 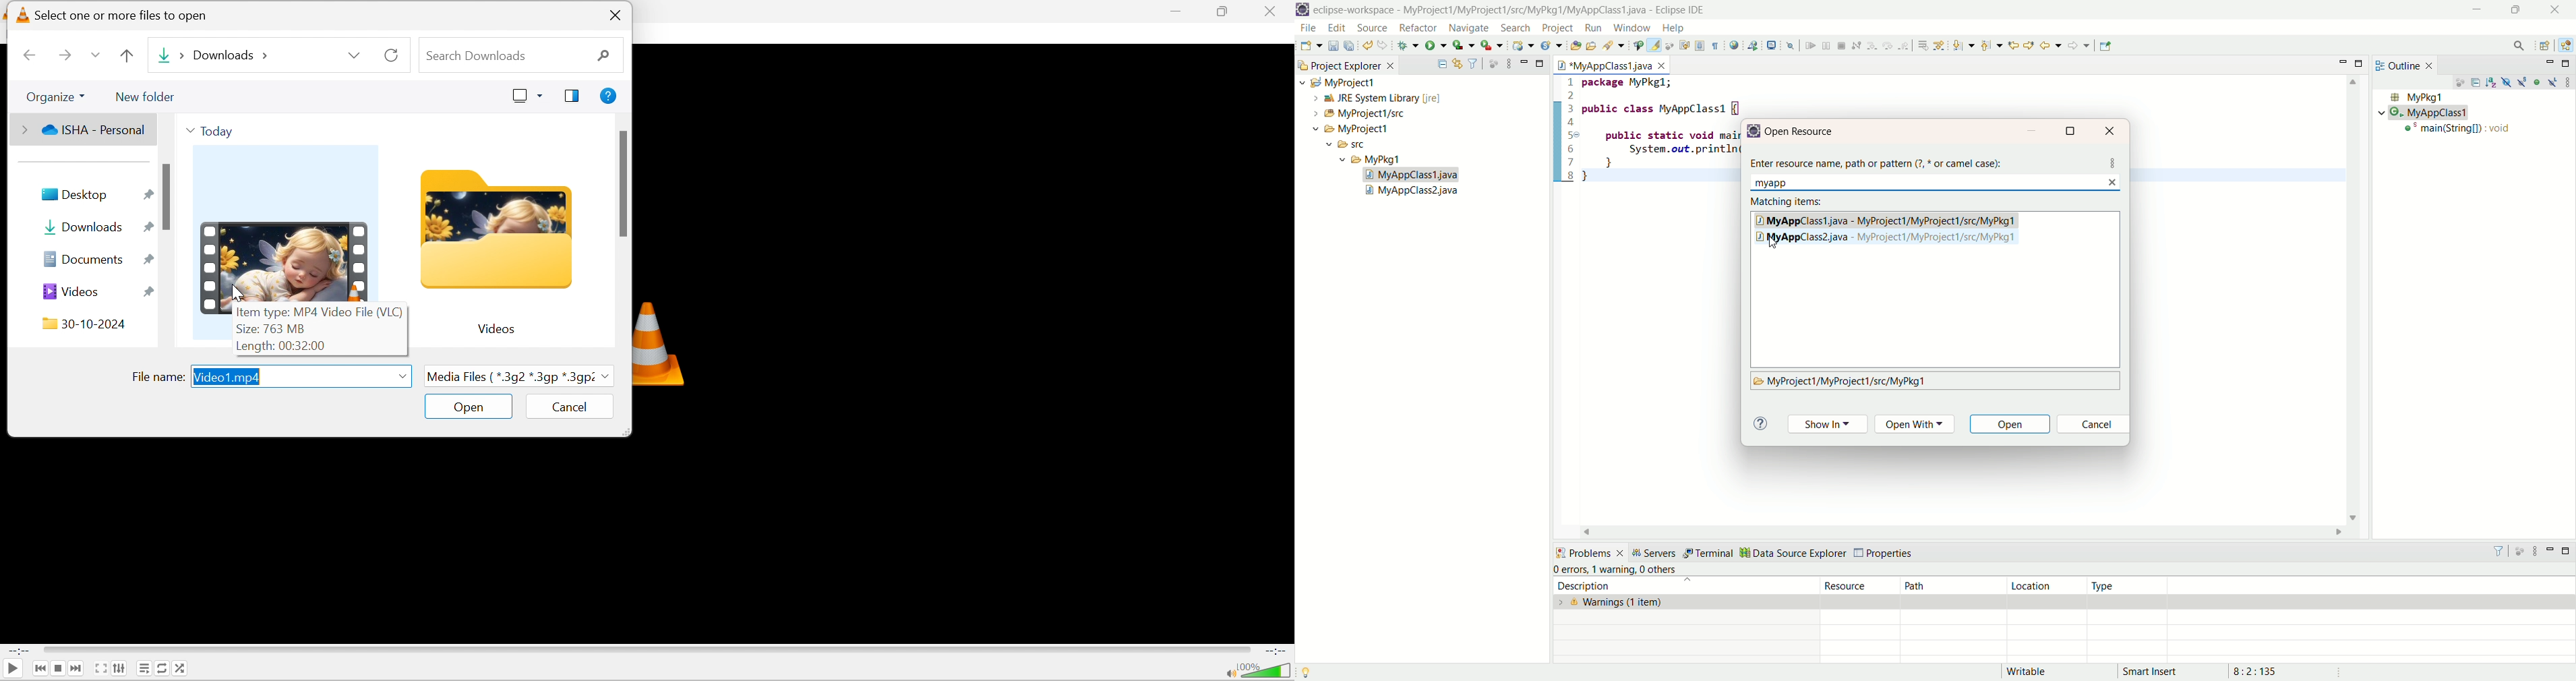 What do you see at coordinates (24, 15) in the screenshot?
I see `logo` at bounding box center [24, 15].